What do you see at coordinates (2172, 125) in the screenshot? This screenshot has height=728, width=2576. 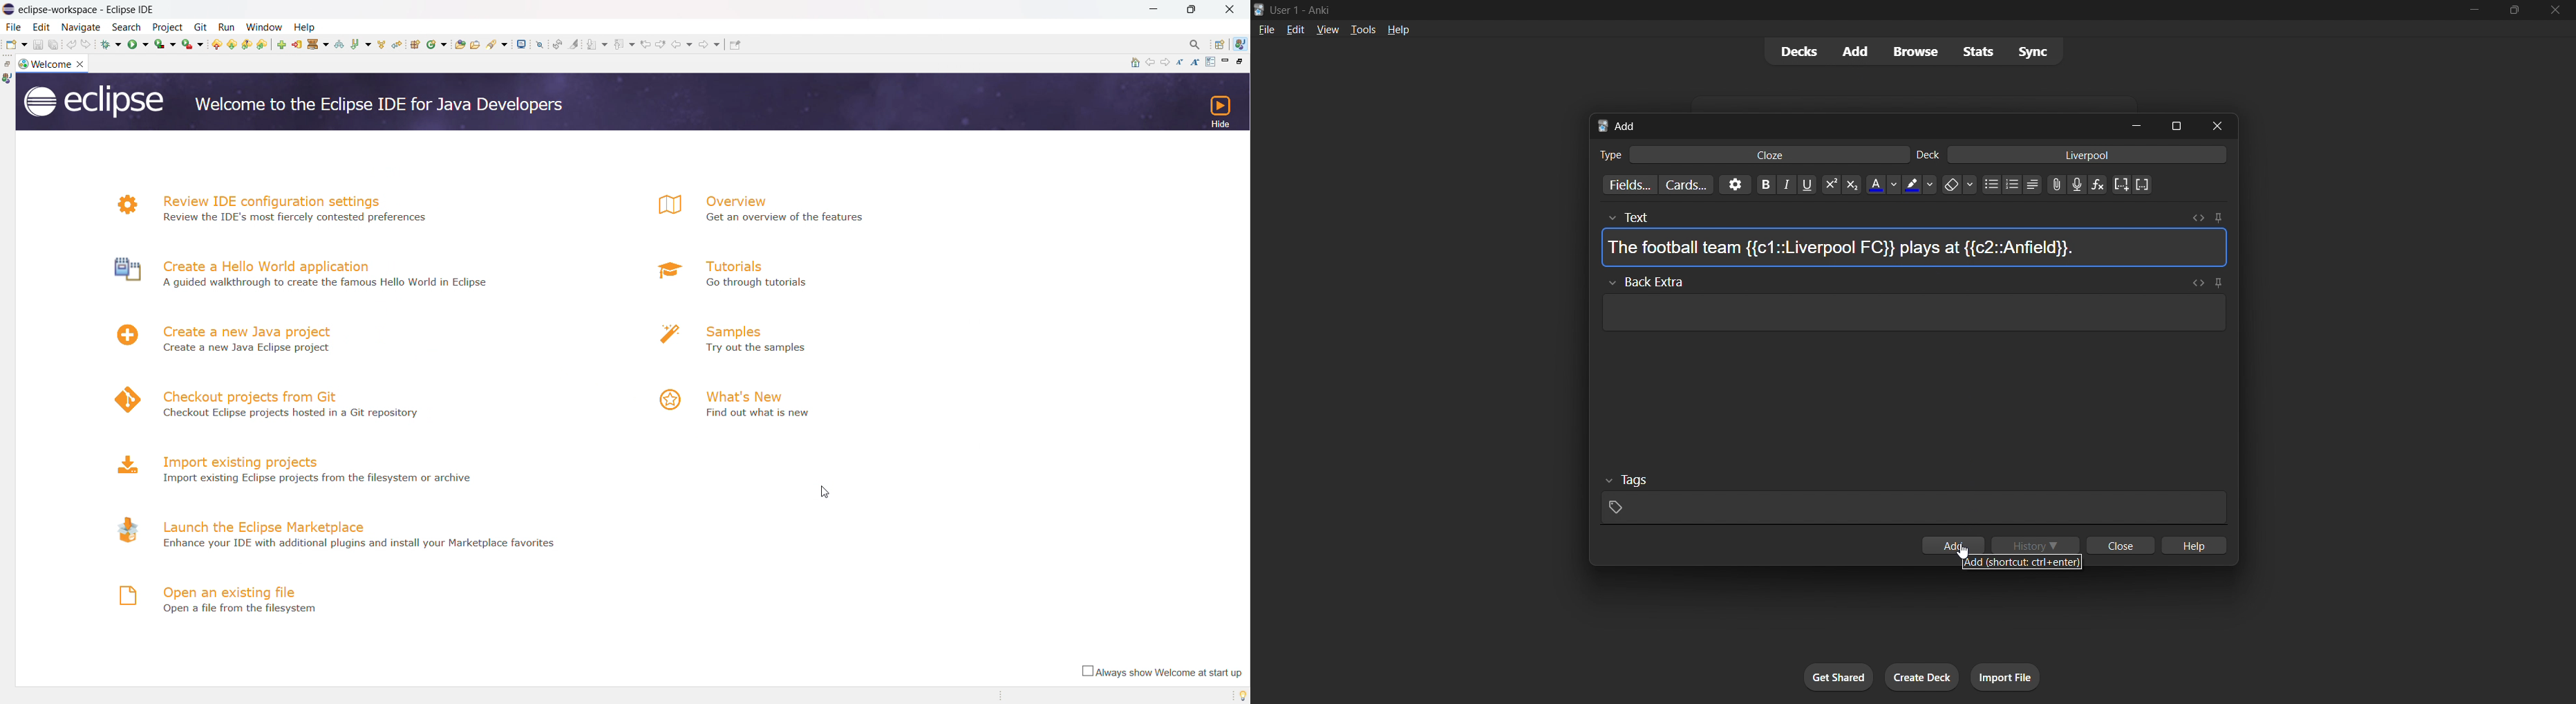 I see `maximize` at bounding box center [2172, 125].